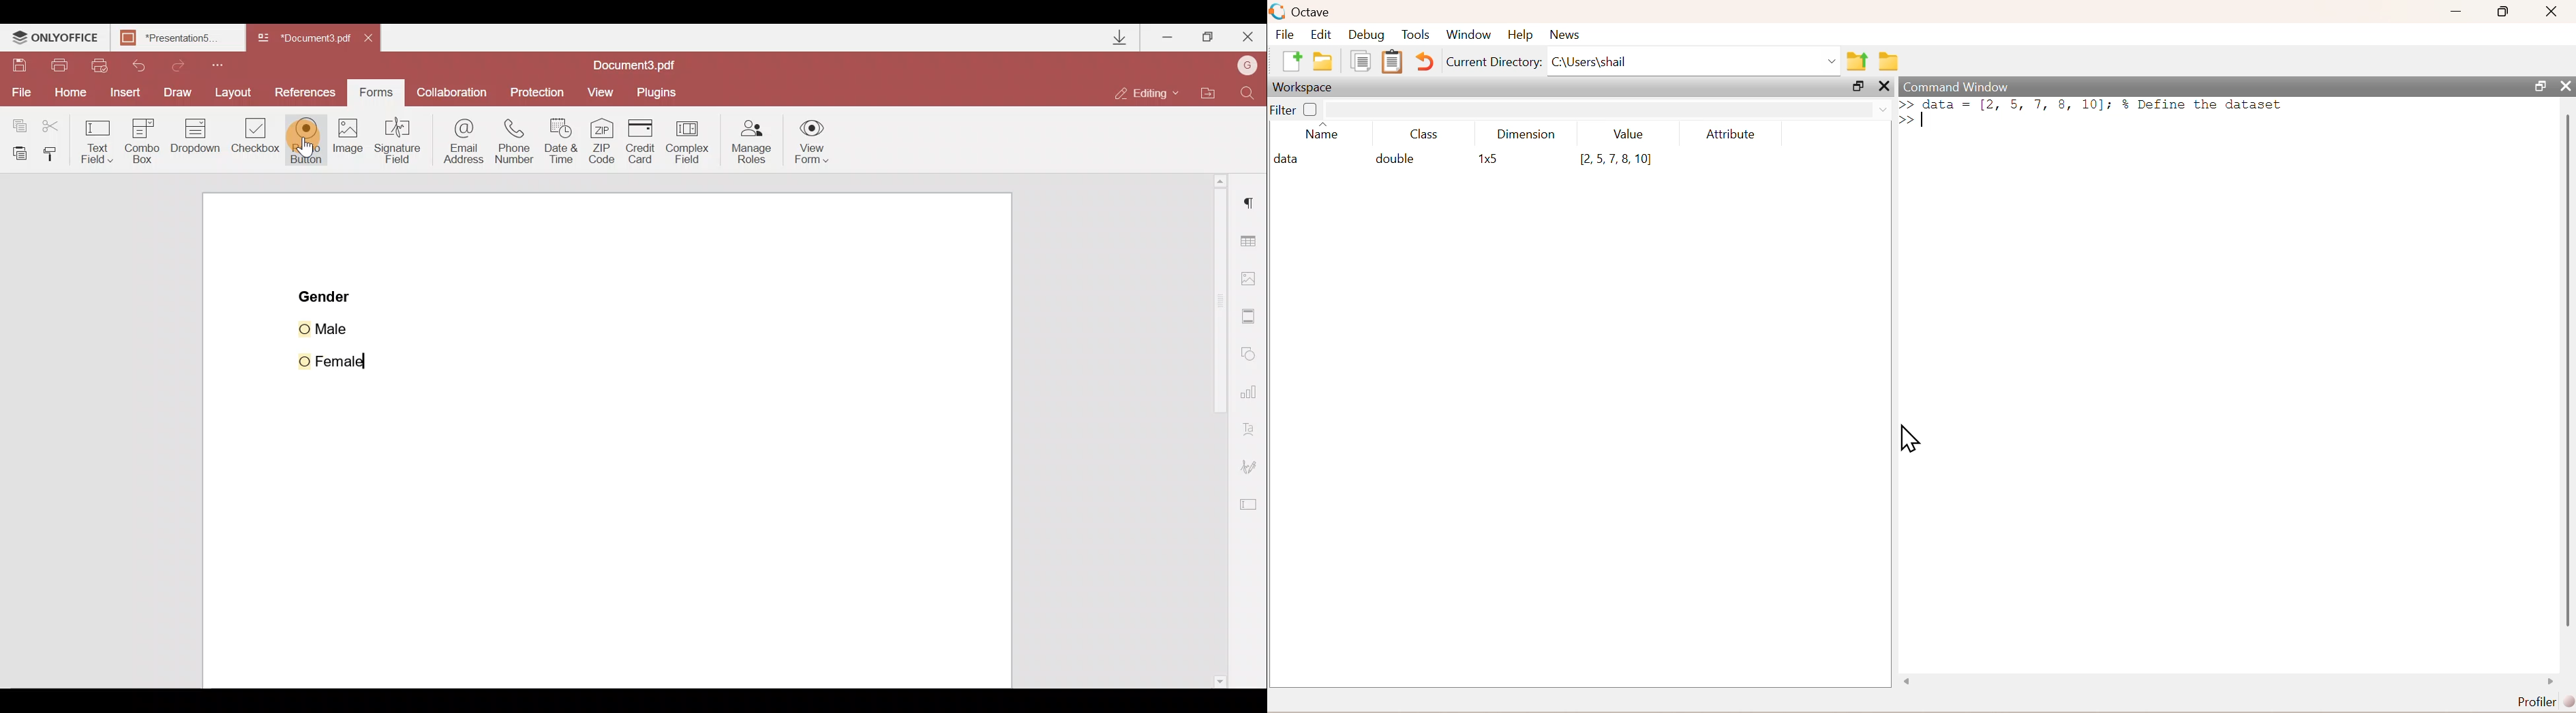 The image size is (2576, 728). I want to click on scroll right, so click(2551, 682).